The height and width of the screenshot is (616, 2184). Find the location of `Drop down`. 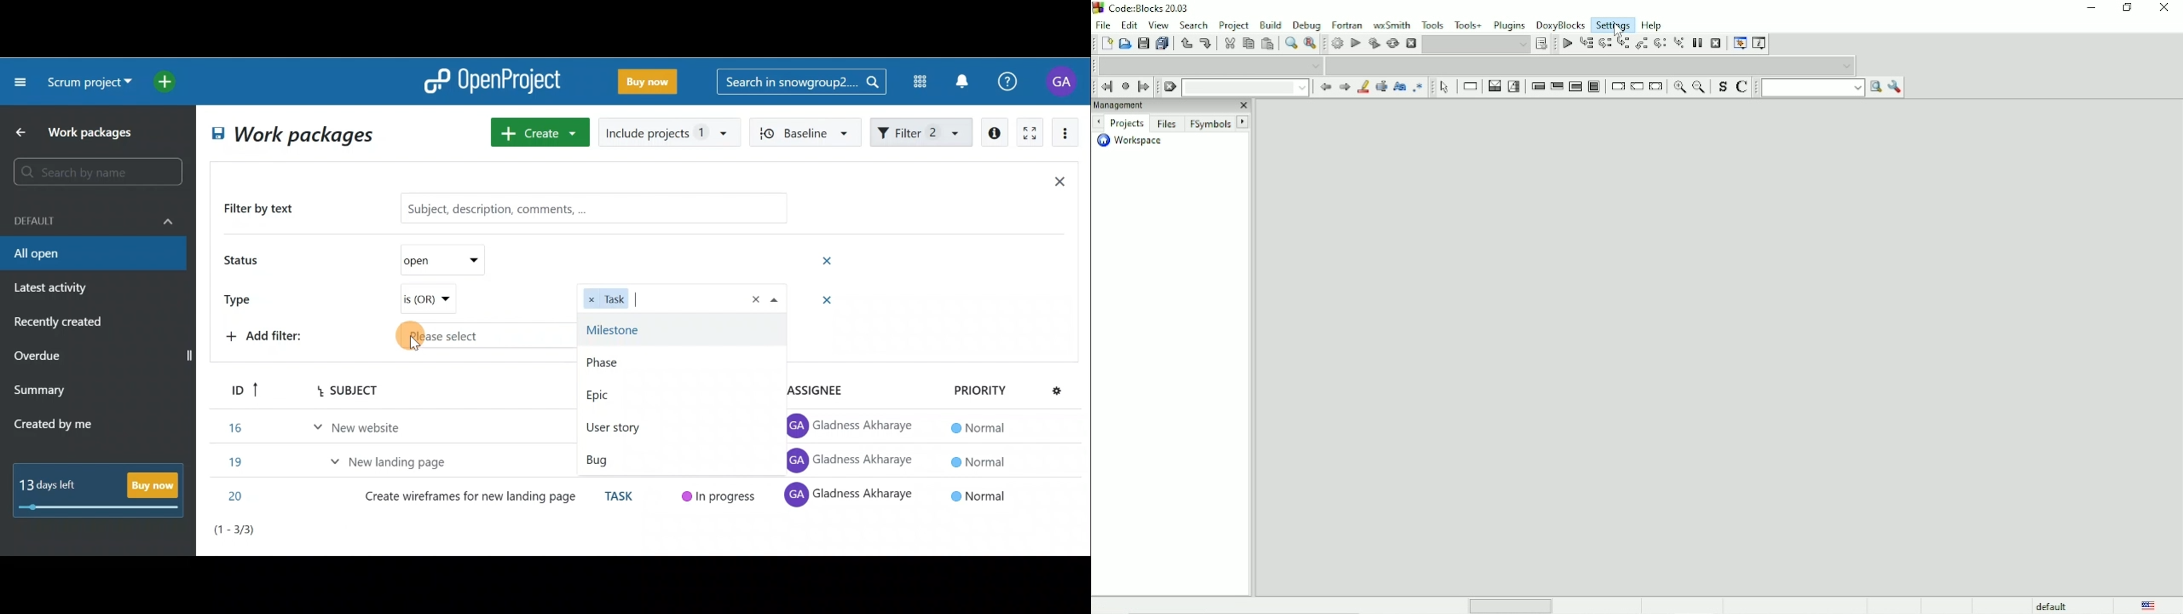

Drop down is located at coordinates (1524, 44).